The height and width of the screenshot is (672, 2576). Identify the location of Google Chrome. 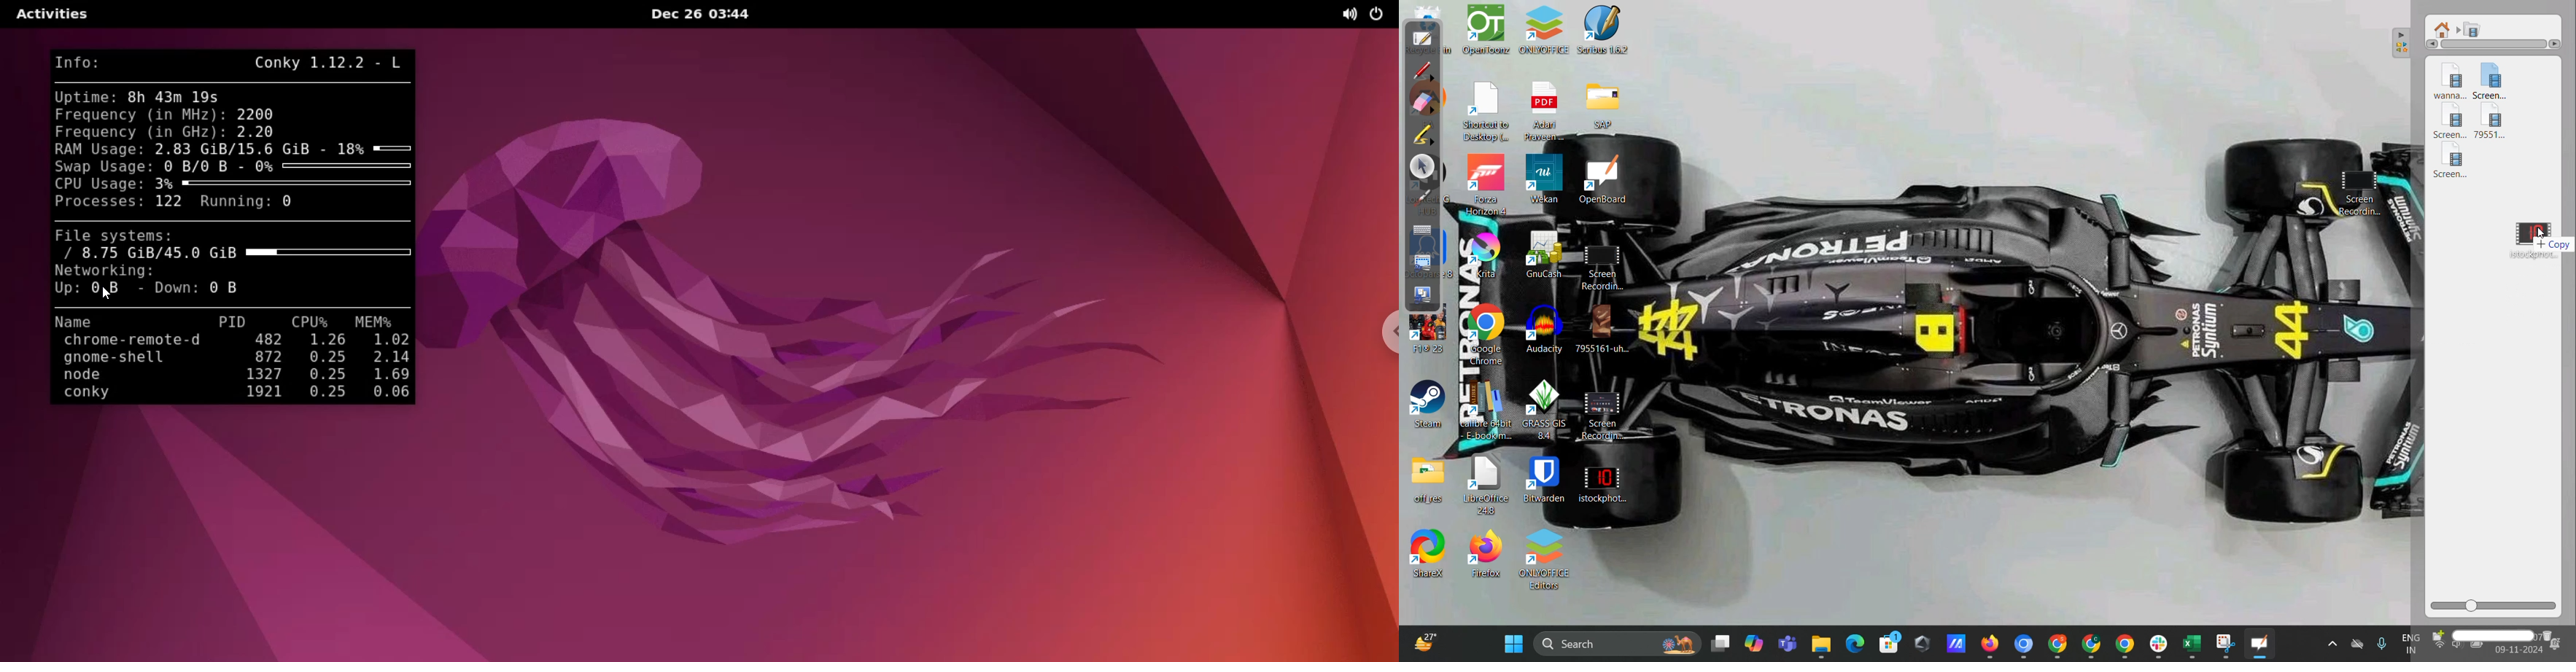
(1490, 334).